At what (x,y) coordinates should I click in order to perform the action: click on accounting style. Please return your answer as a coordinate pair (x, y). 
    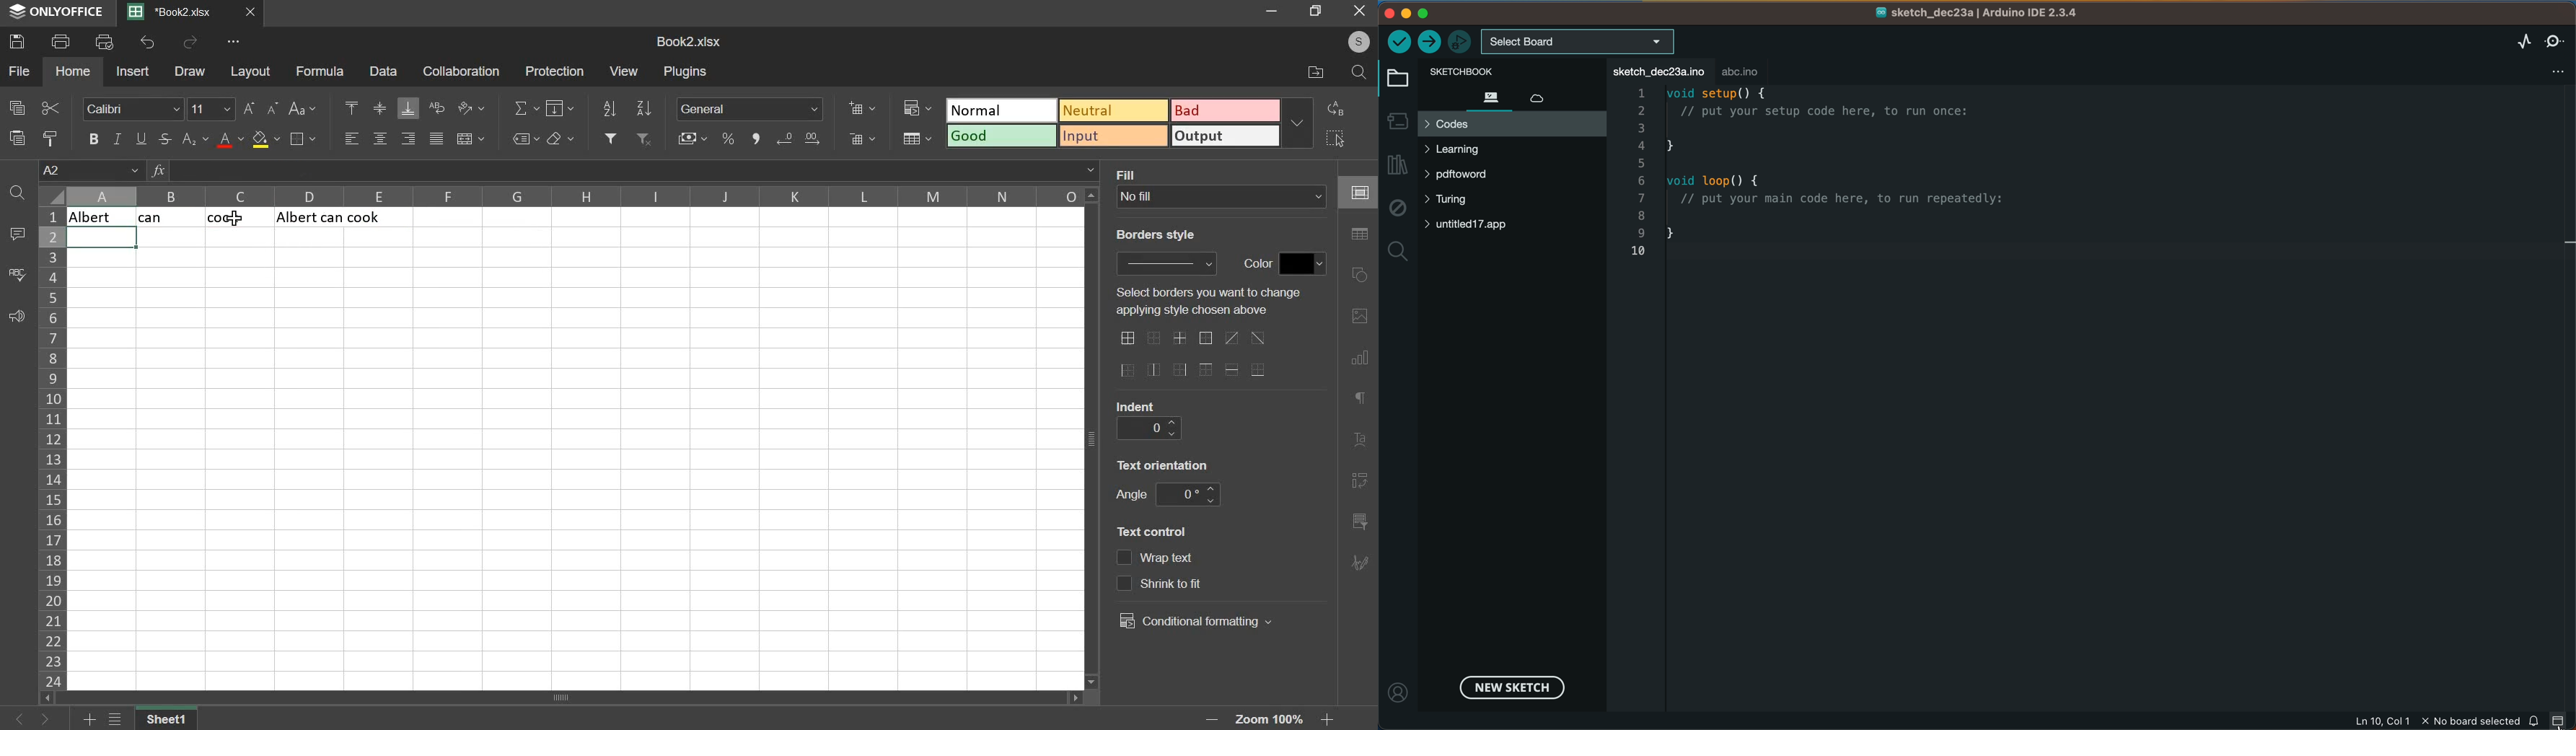
    Looking at the image, I should click on (693, 138).